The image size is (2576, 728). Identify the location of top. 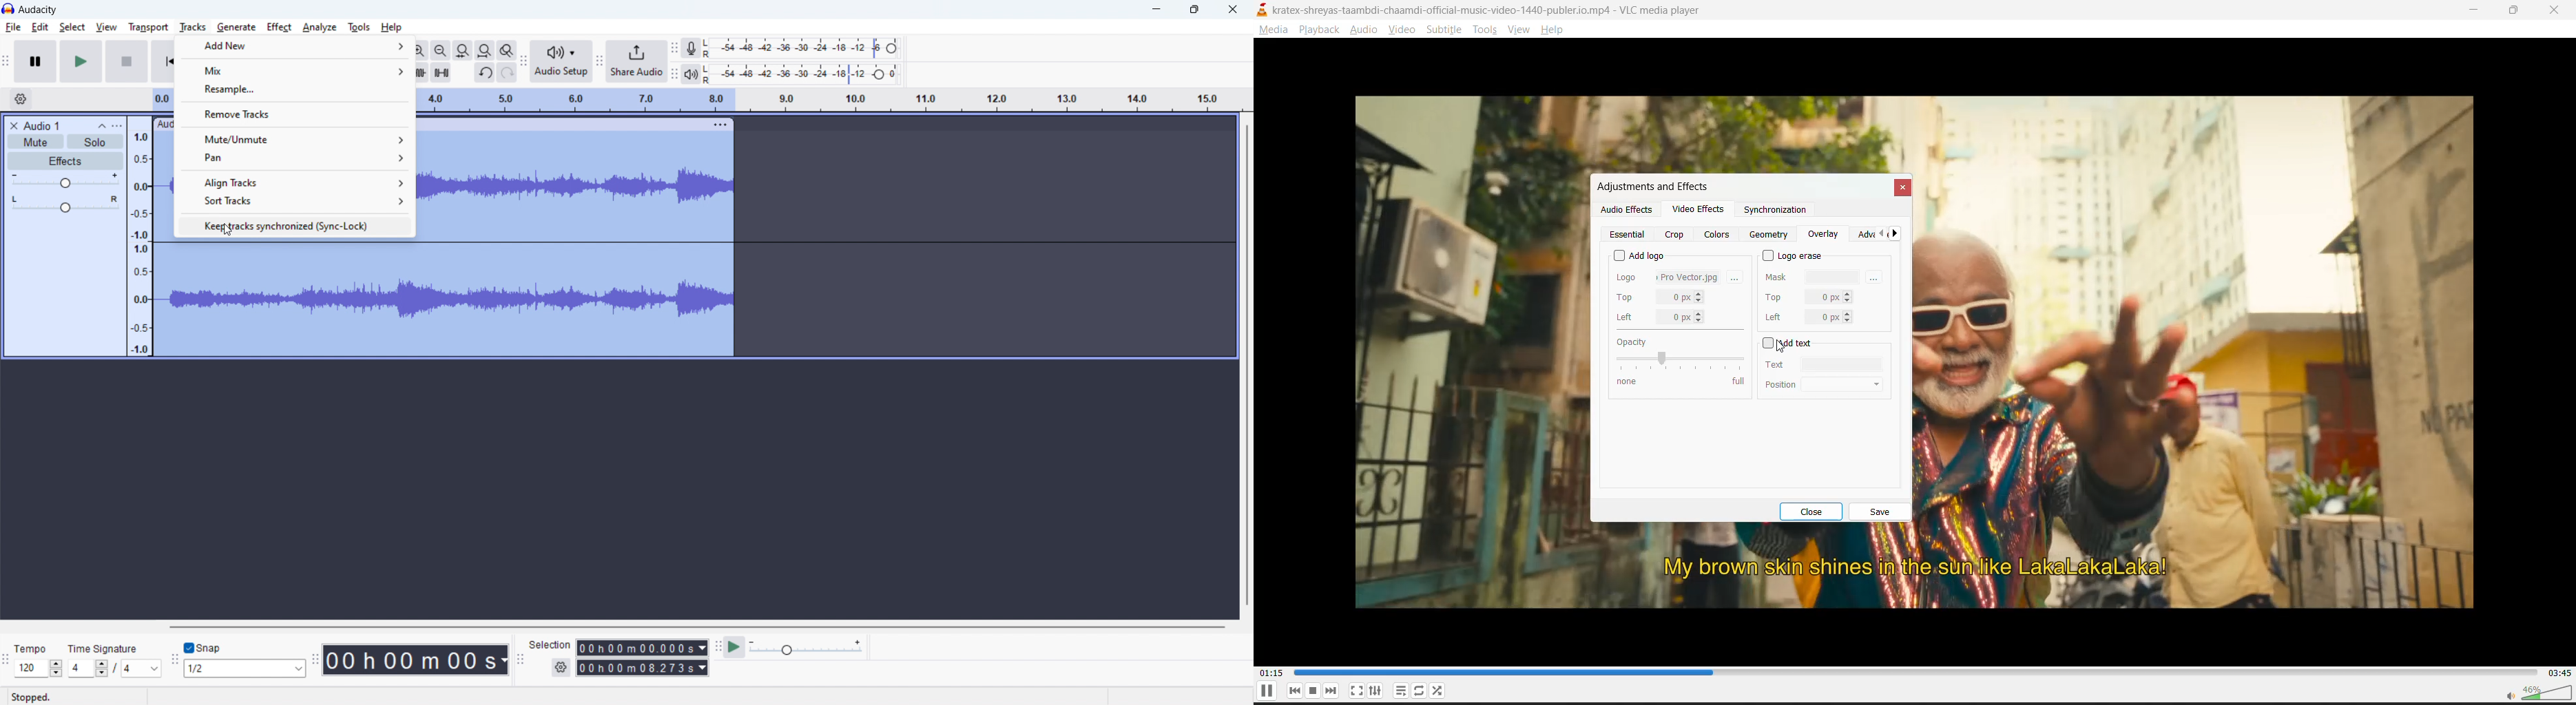
(1661, 297).